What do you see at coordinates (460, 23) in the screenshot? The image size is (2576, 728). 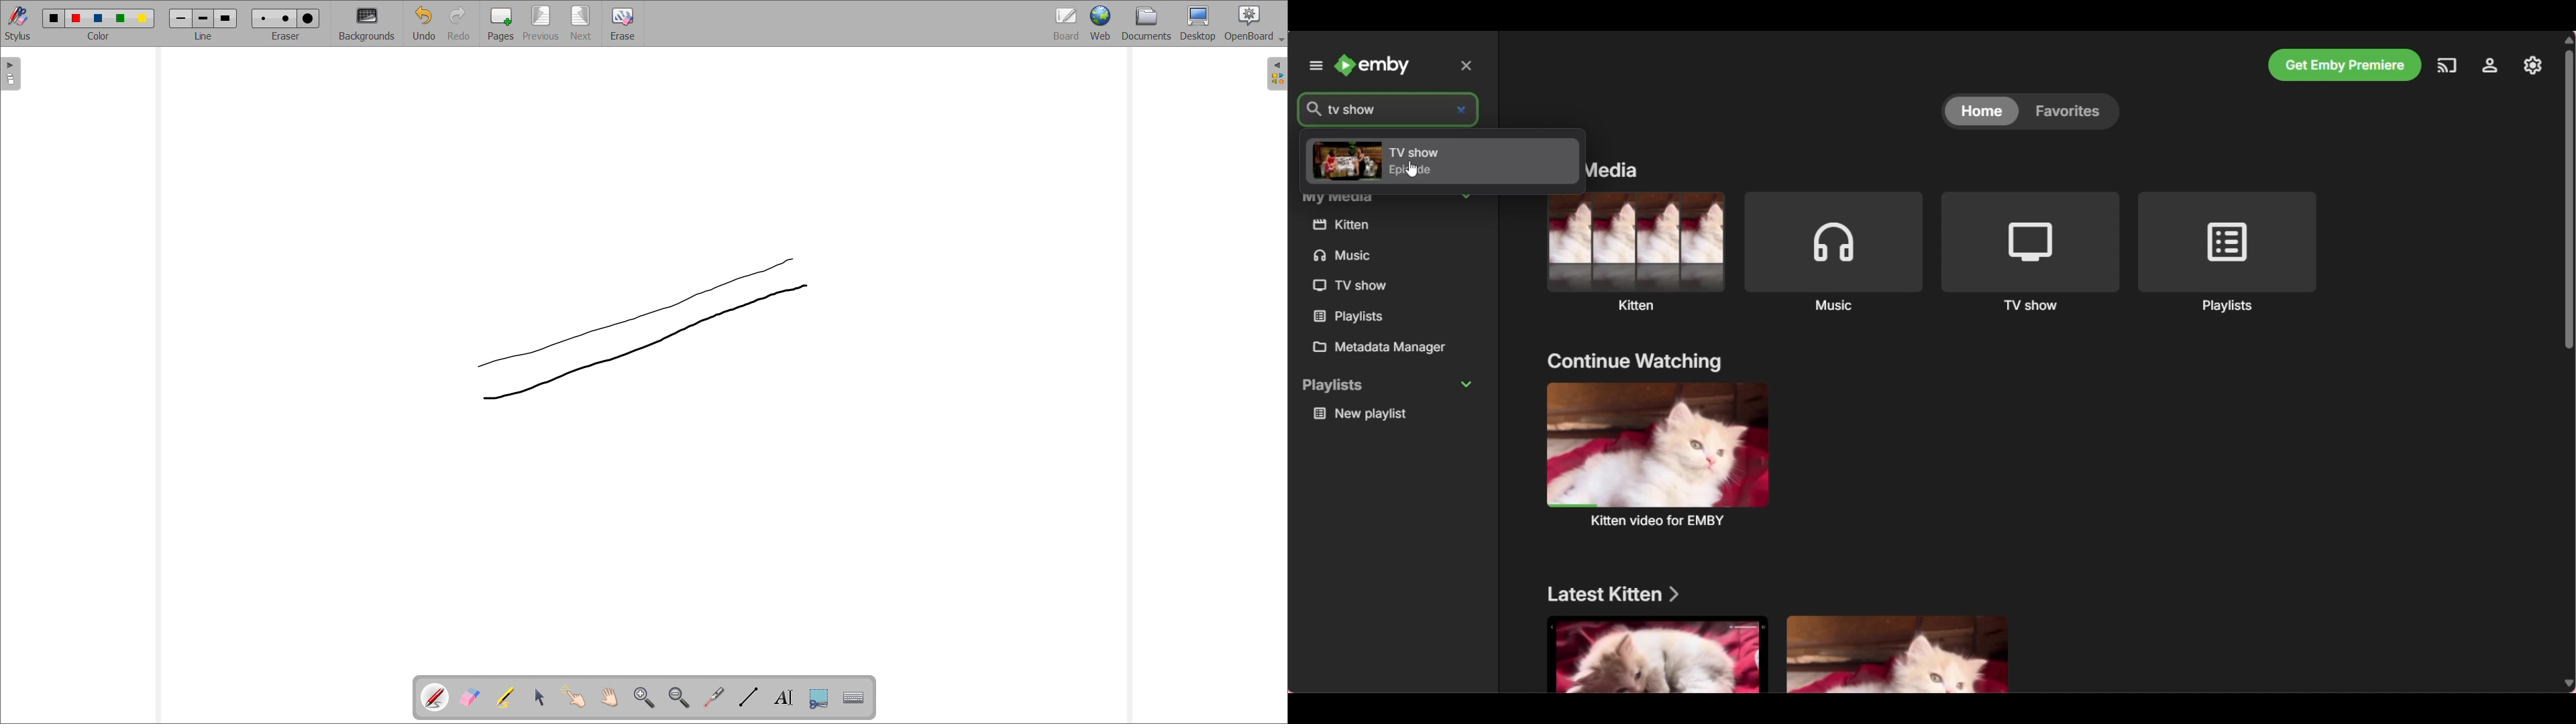 I see `redo` at bounding box center [460, 23].